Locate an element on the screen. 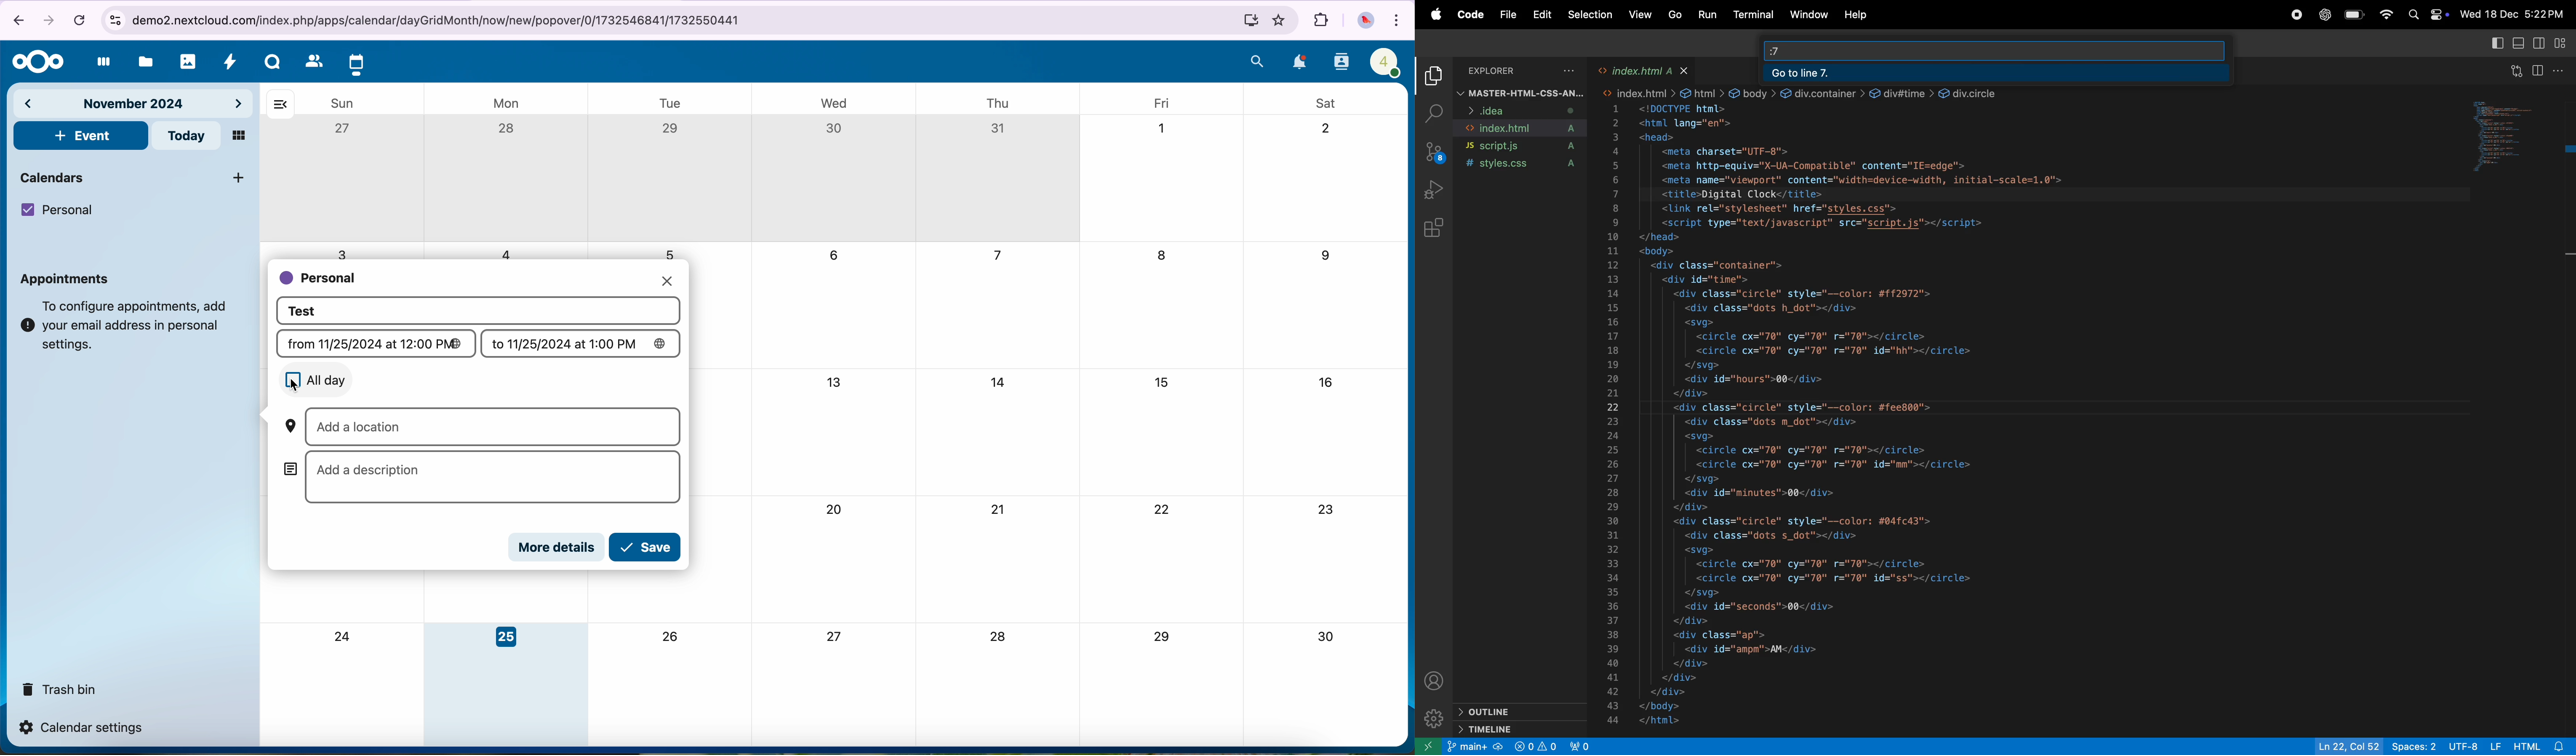 This screenshot has height=756, width=2576. run is located at coordinates (1705, 15).